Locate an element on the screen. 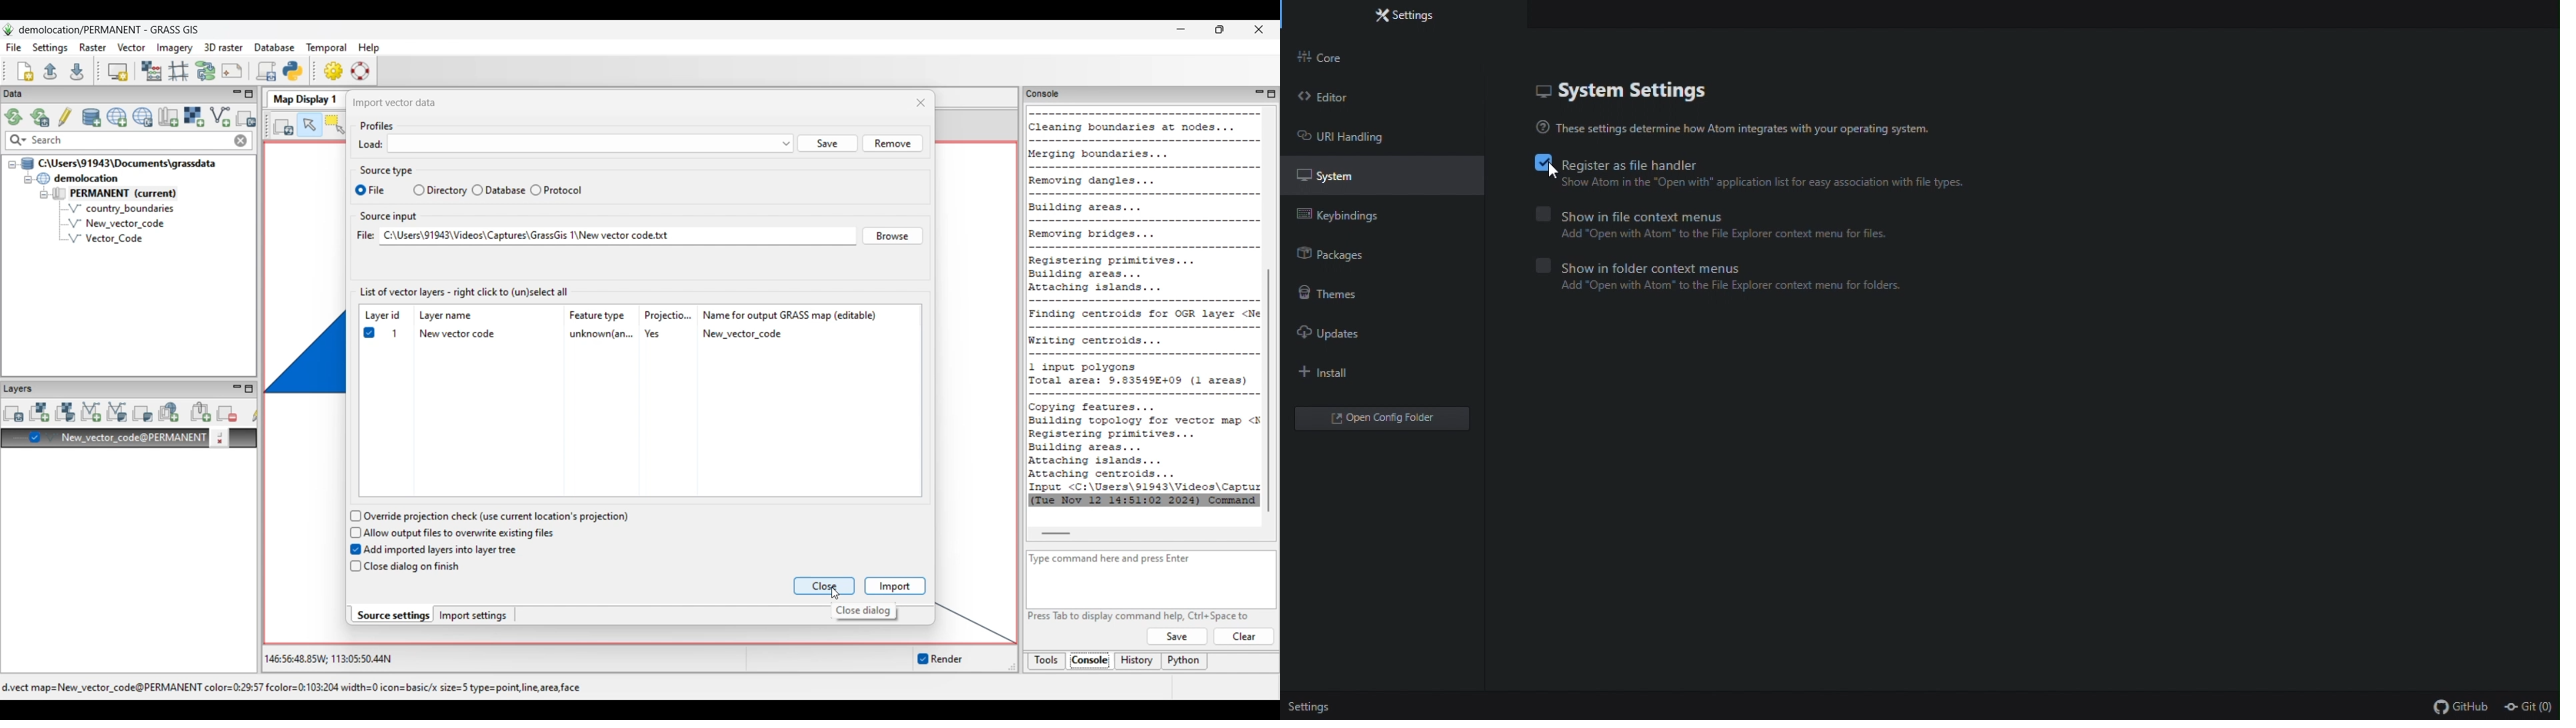  These settings  determine how atom integrates with your operating system is located at coordinates (1746, 129).